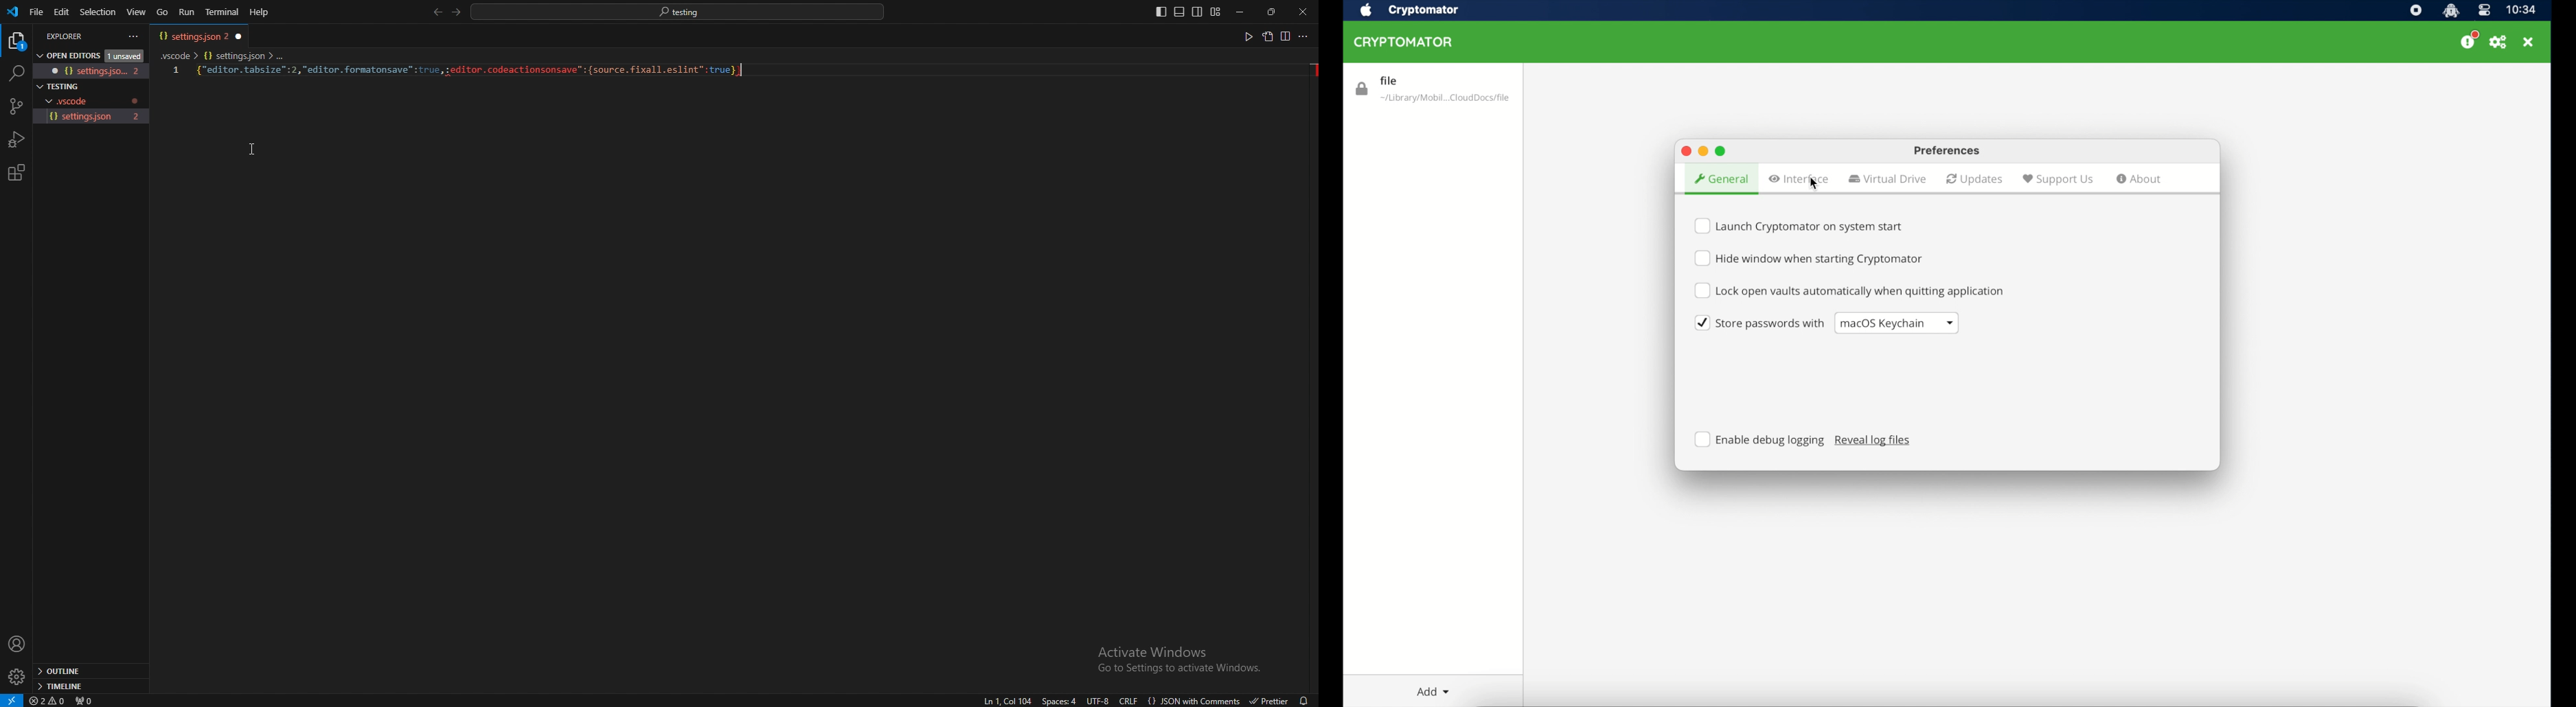  What do you see at coordinates (2530, 41) in the screenshot?
I see `close` at bounding box center [2530, 41].